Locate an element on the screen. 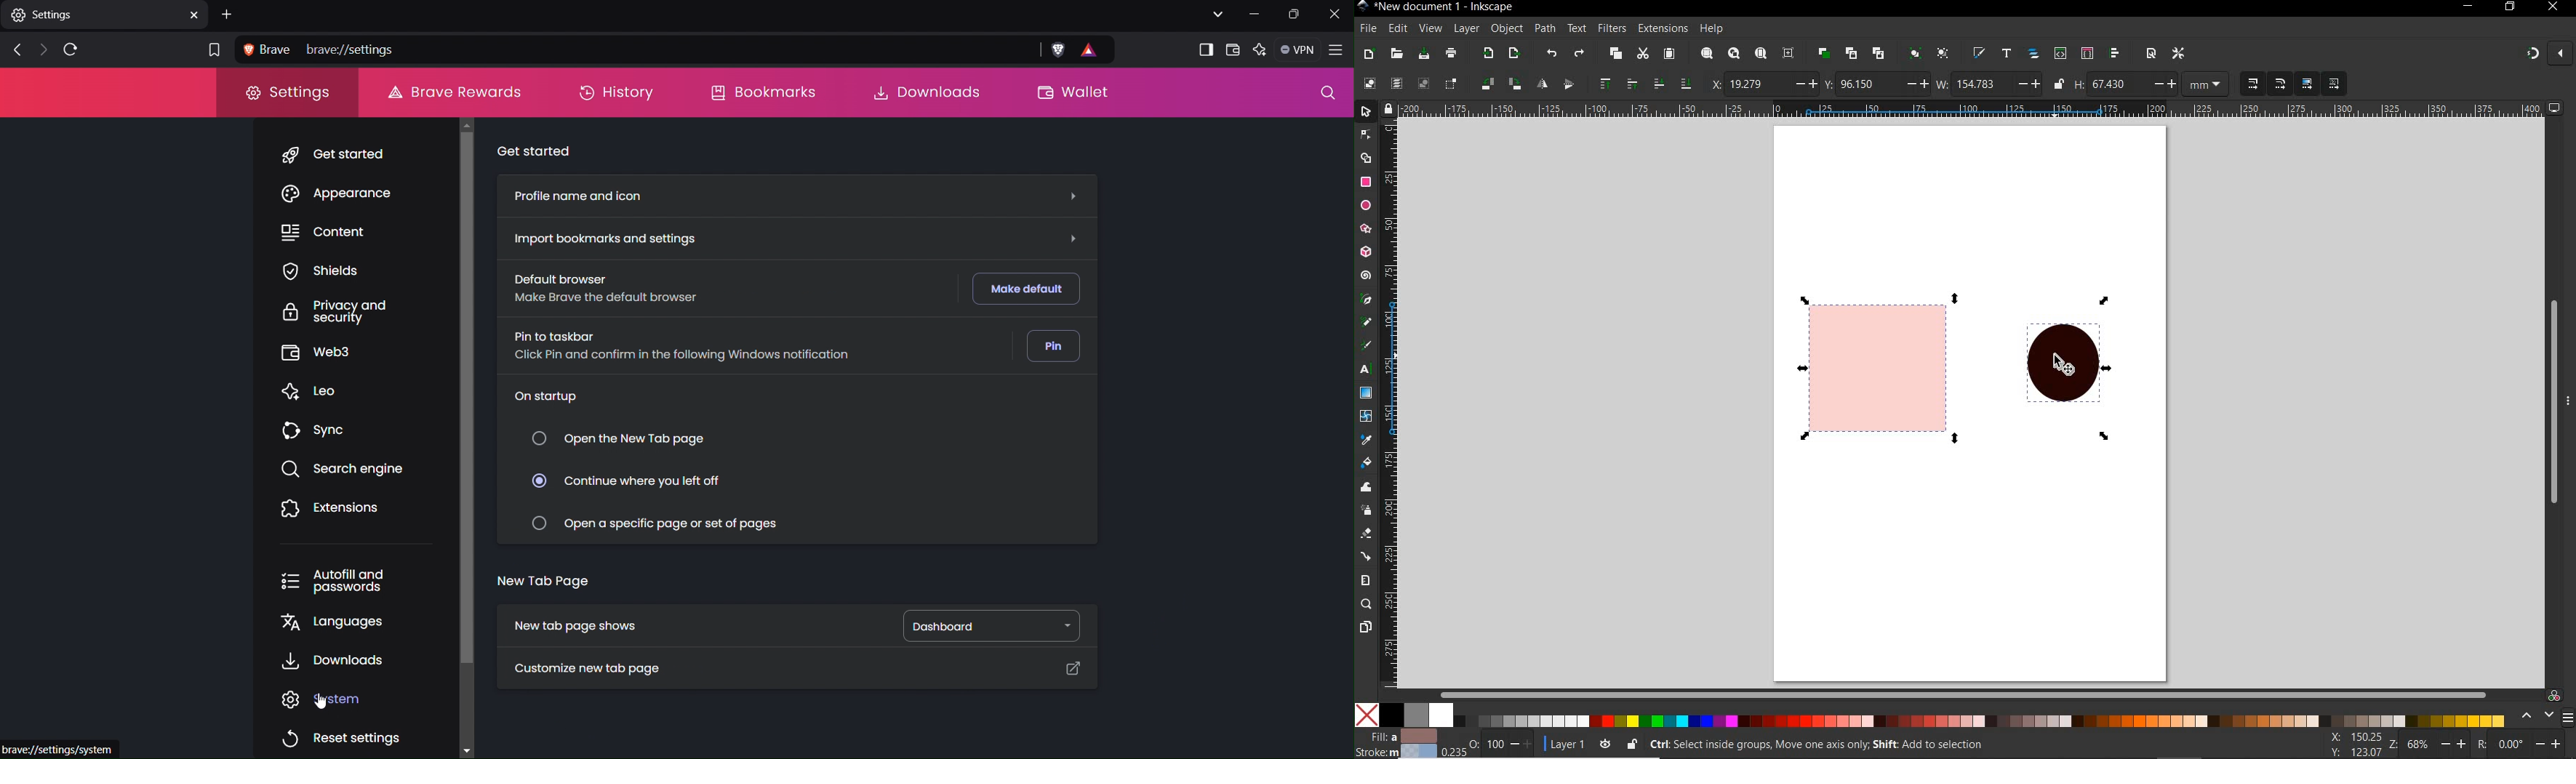 This screenshot has width=2576, height=784. Application Menu is located at coordinates (1338, 52).